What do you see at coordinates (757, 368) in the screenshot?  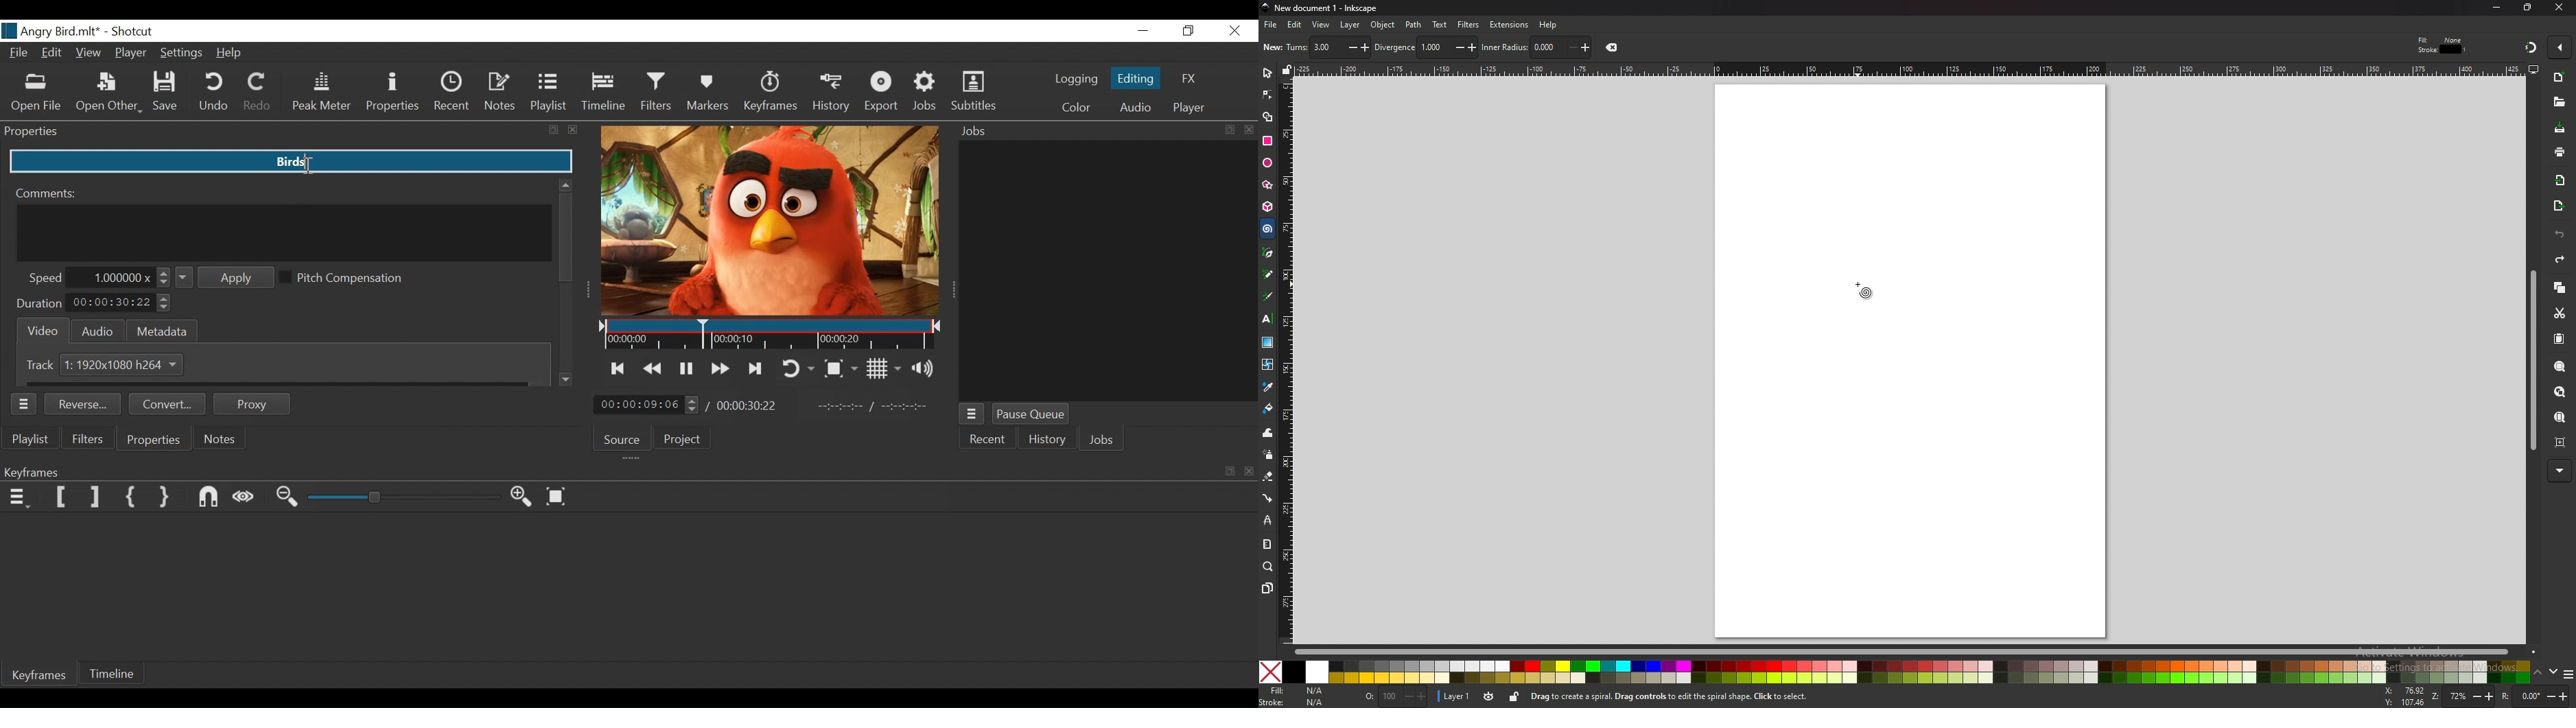 I see `Skip to the next point` at bounding box center [757, 368].